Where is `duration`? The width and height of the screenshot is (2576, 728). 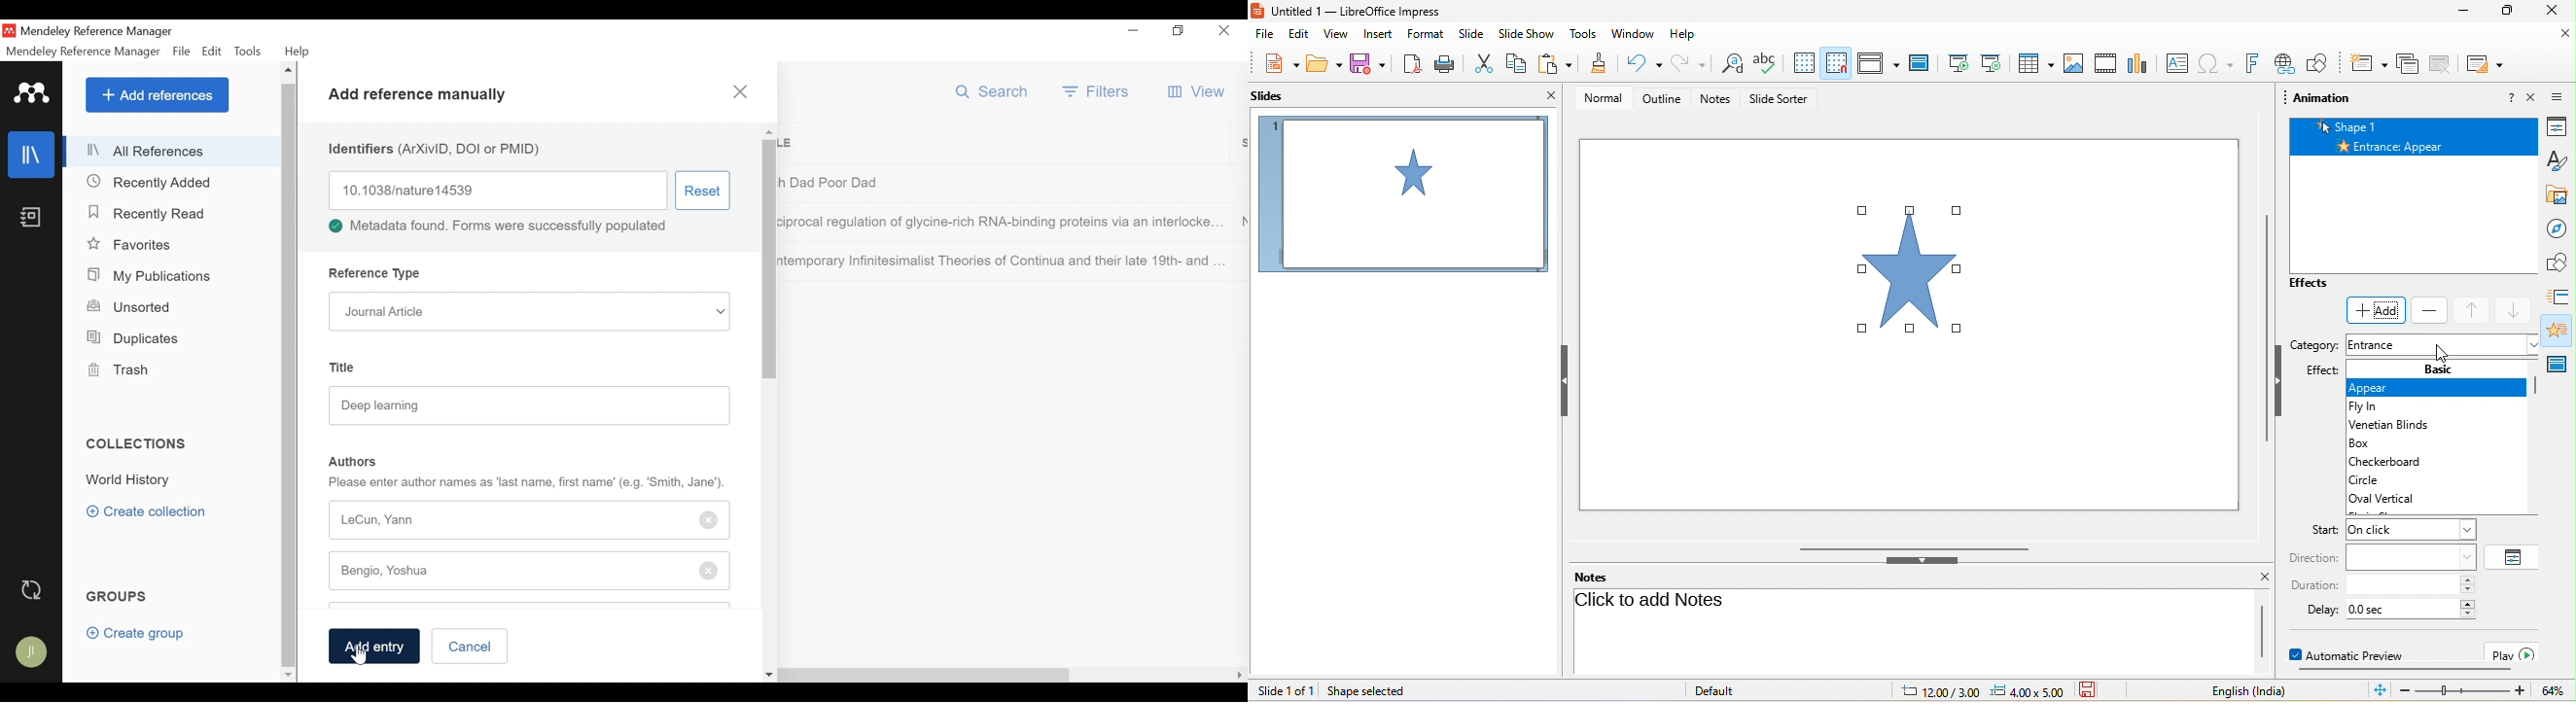
duration is located at coordinates (2313, 585).